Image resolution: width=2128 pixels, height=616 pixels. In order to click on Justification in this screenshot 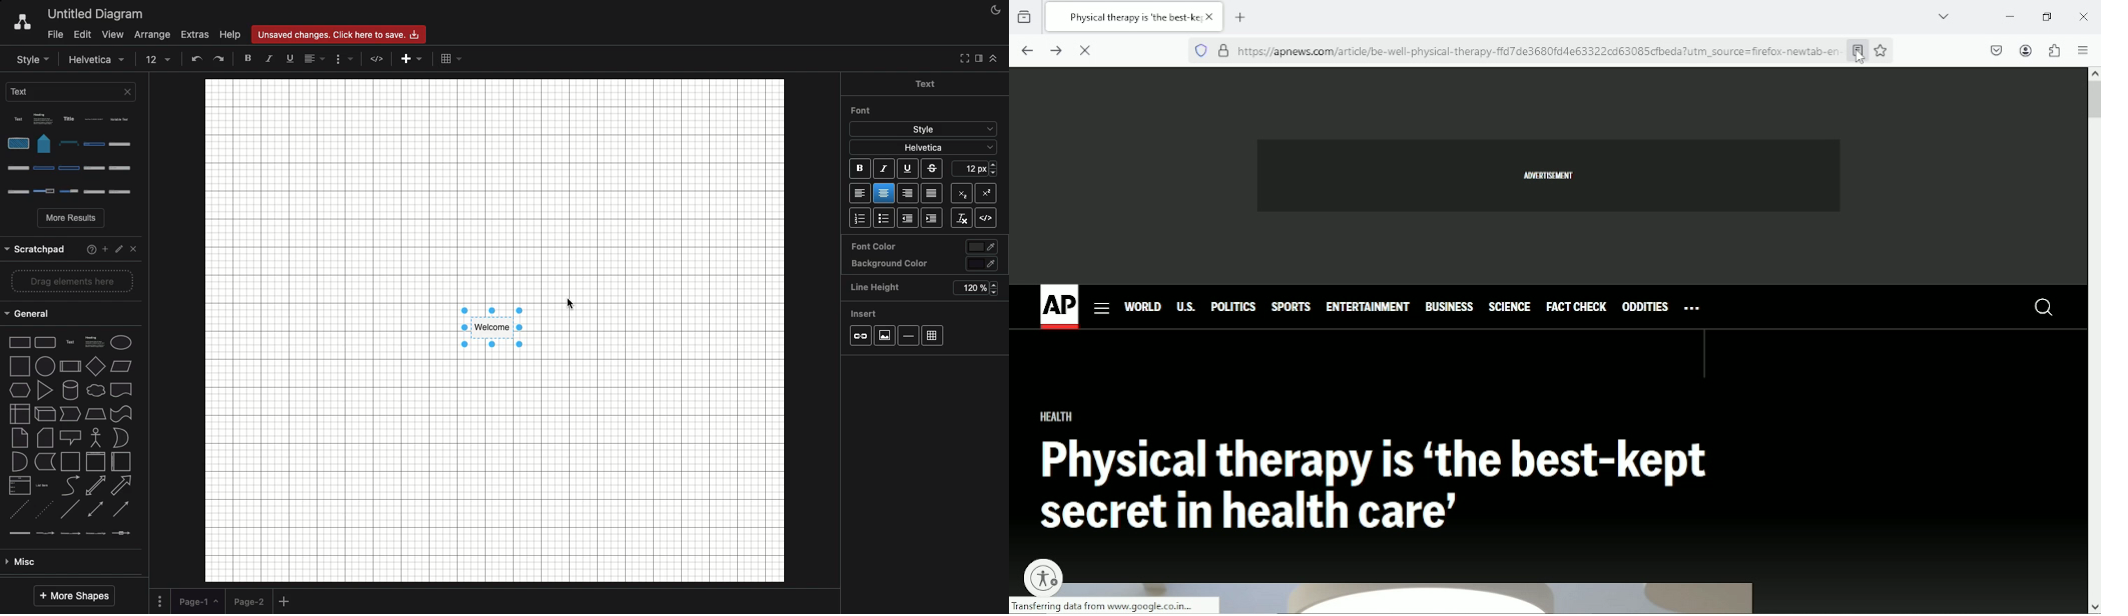, I will do `click(930, 193)`.